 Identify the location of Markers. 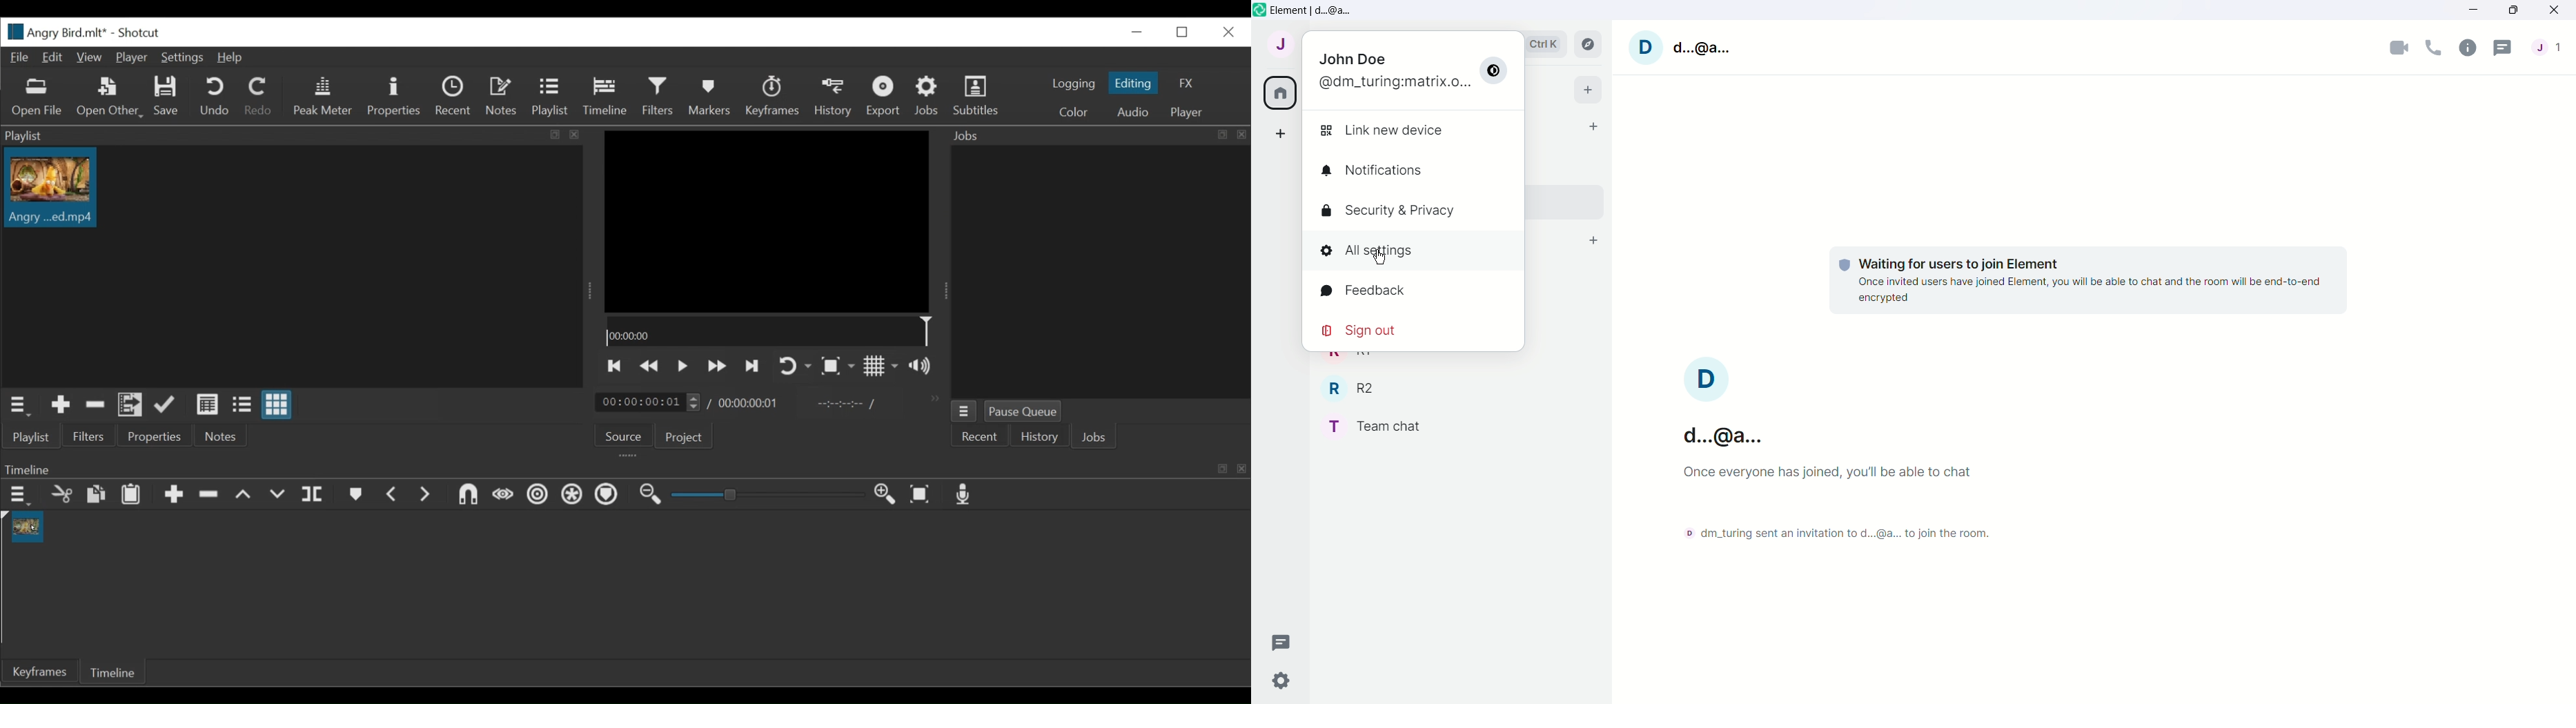
(712, 98).